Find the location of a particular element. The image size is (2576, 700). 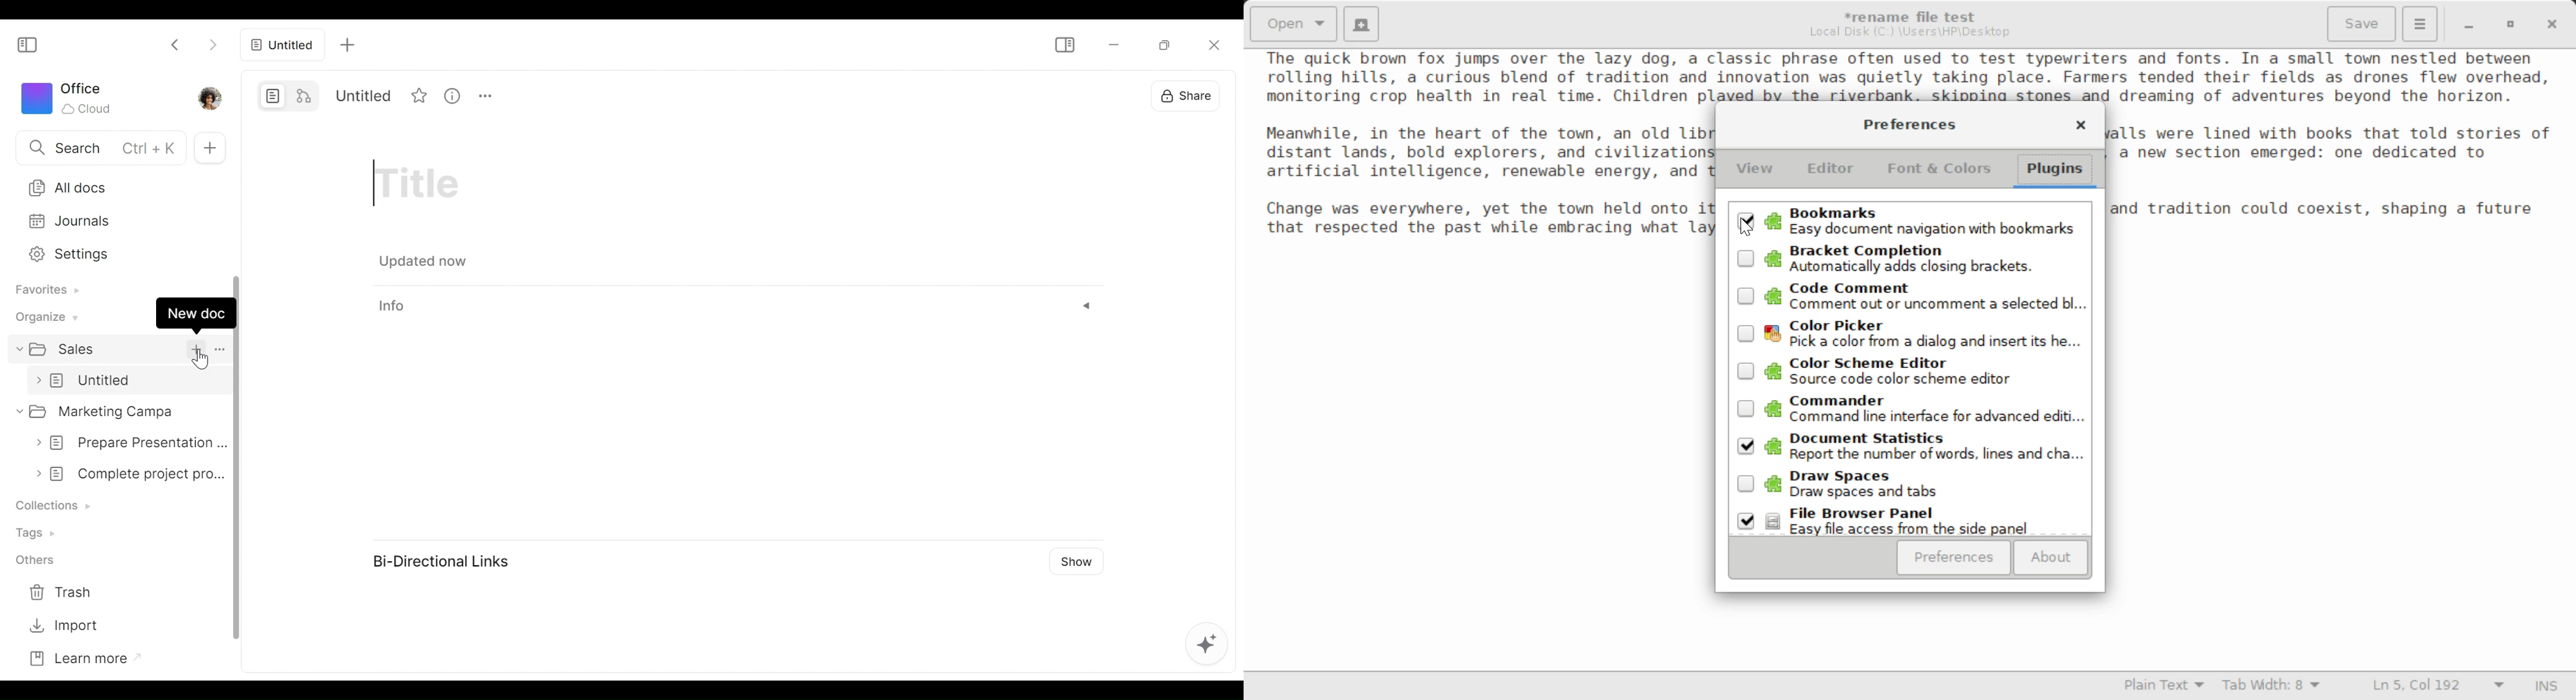

Learn more is located at coordinates (82, 657).